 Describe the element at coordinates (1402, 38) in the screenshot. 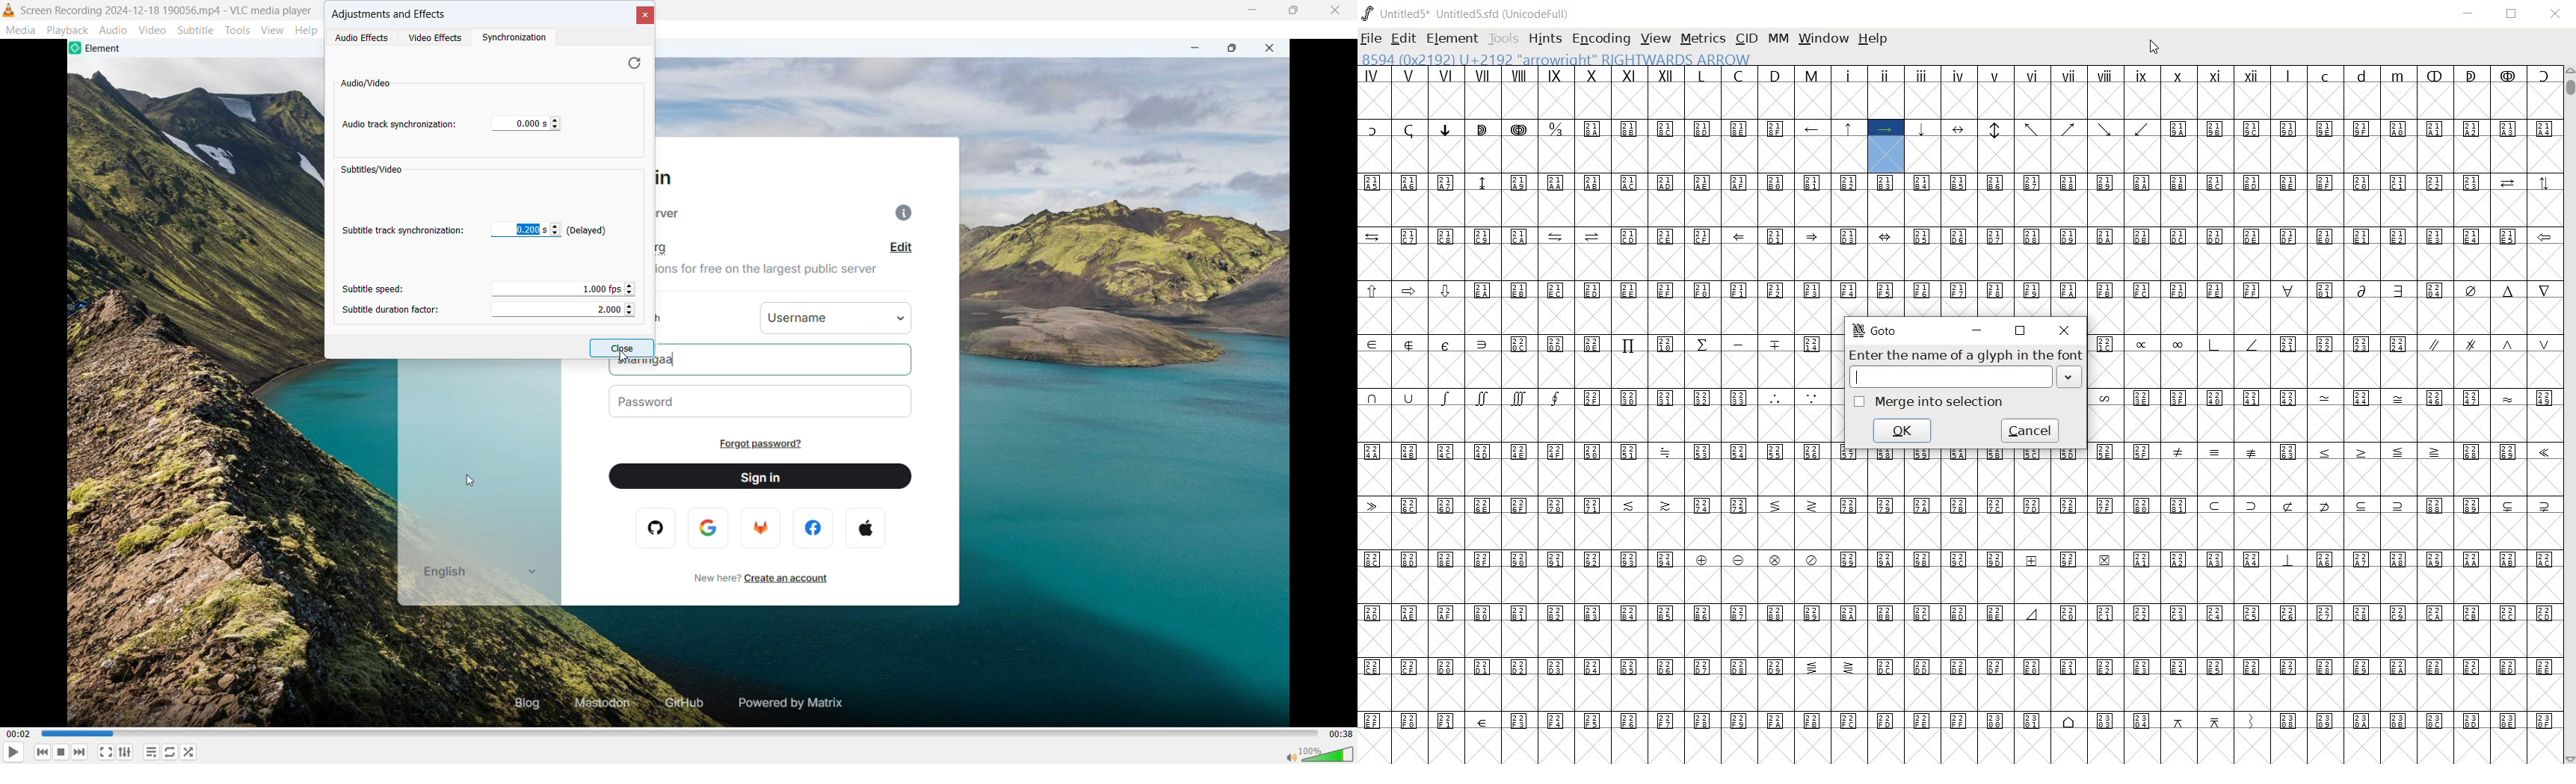

I see `EDIT` at that location.